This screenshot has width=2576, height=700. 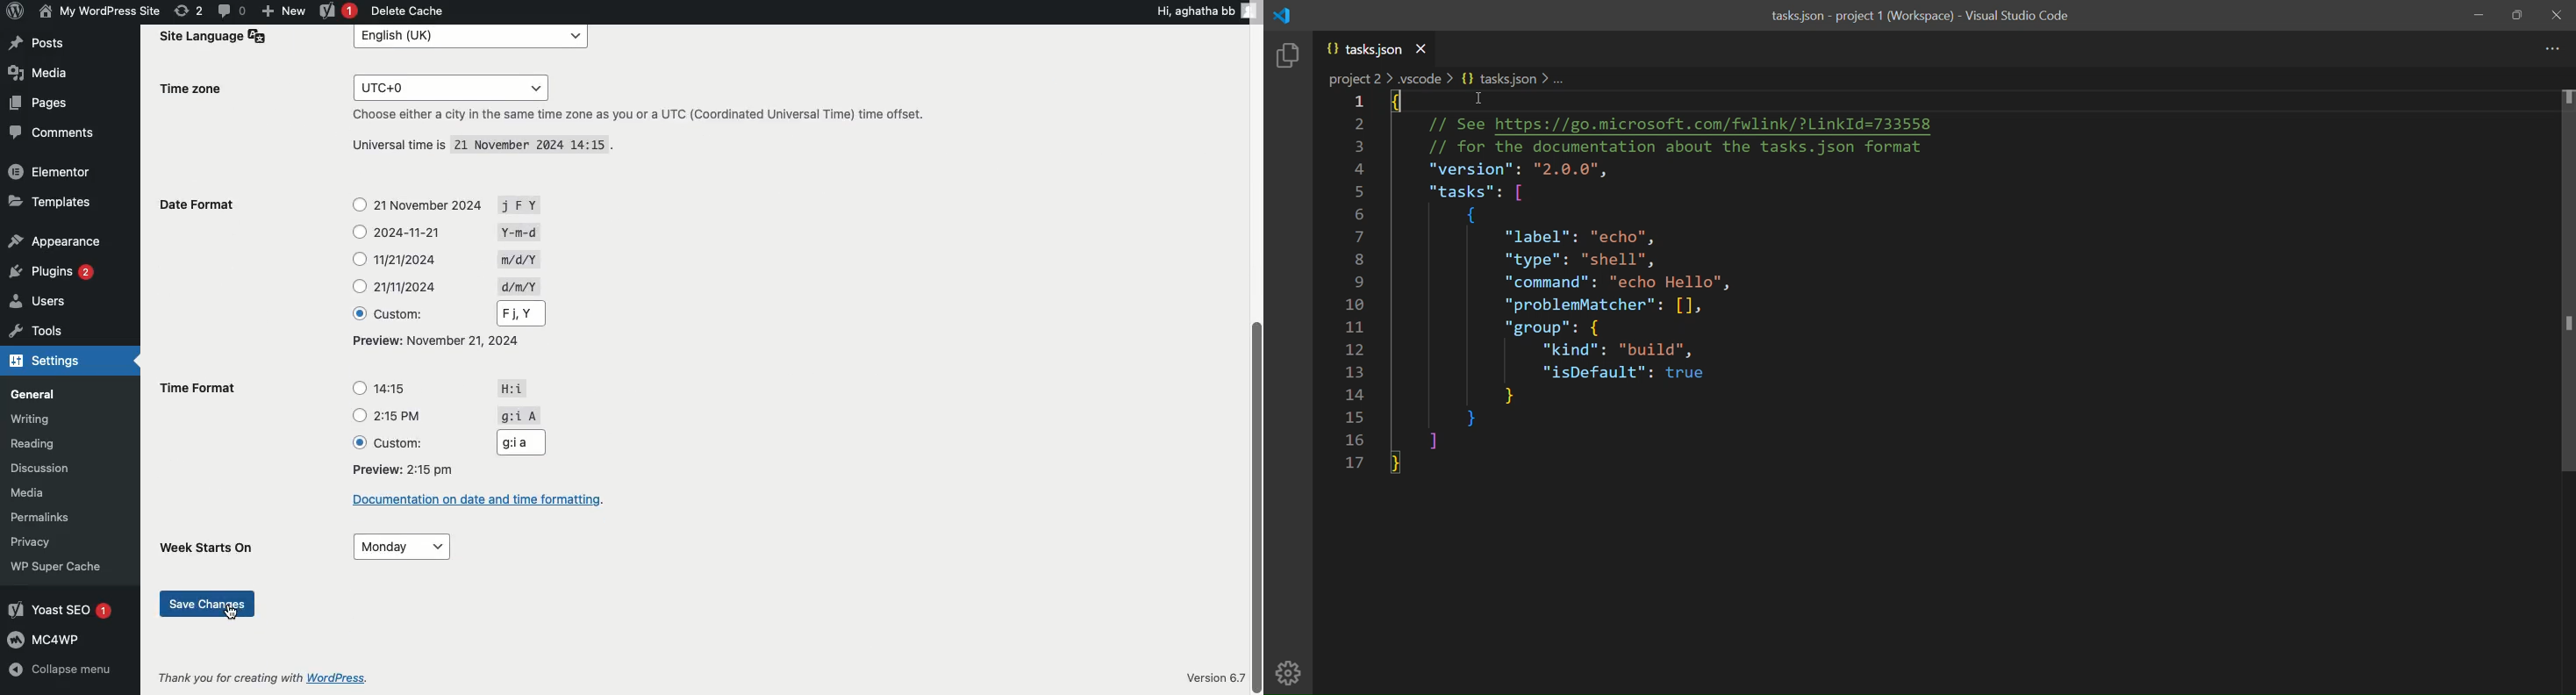 I want to click on line number of code, so click(x=1348, y=284).